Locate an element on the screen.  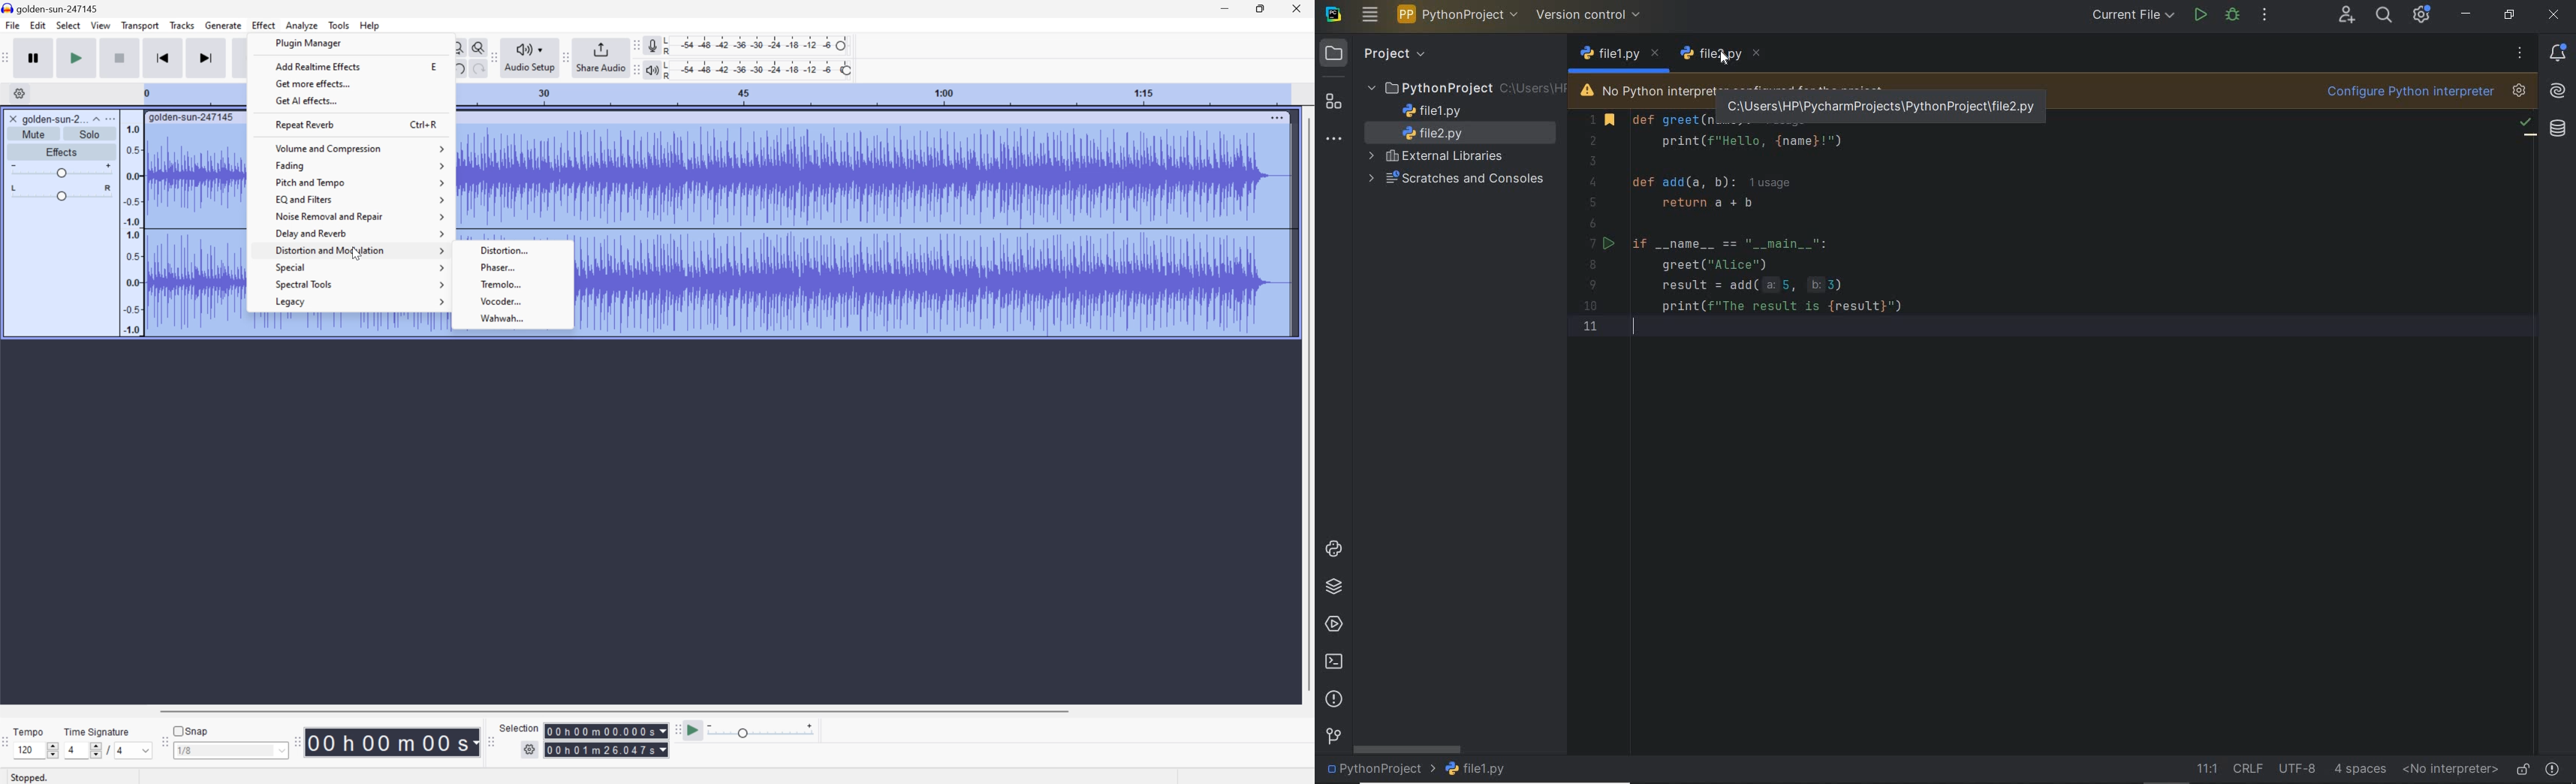
current file is located at coordinates (2133, 14).